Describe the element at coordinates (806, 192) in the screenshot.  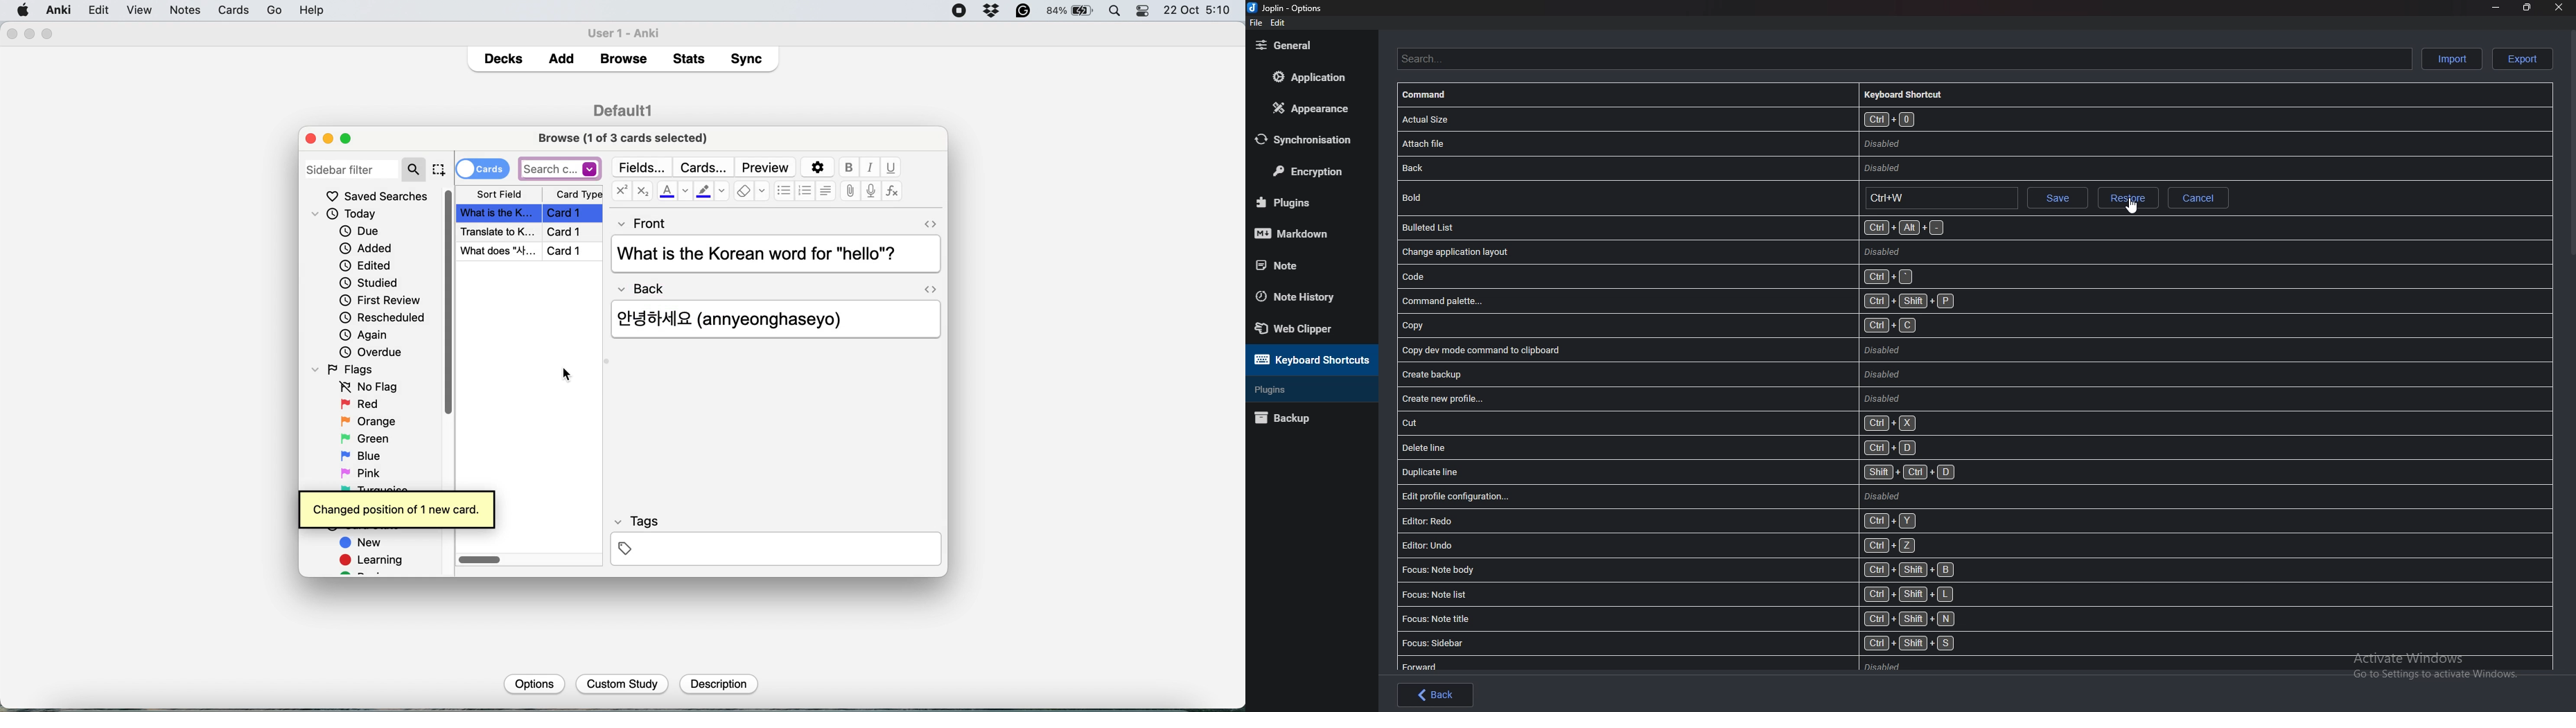
I see `numbered list` at that location.